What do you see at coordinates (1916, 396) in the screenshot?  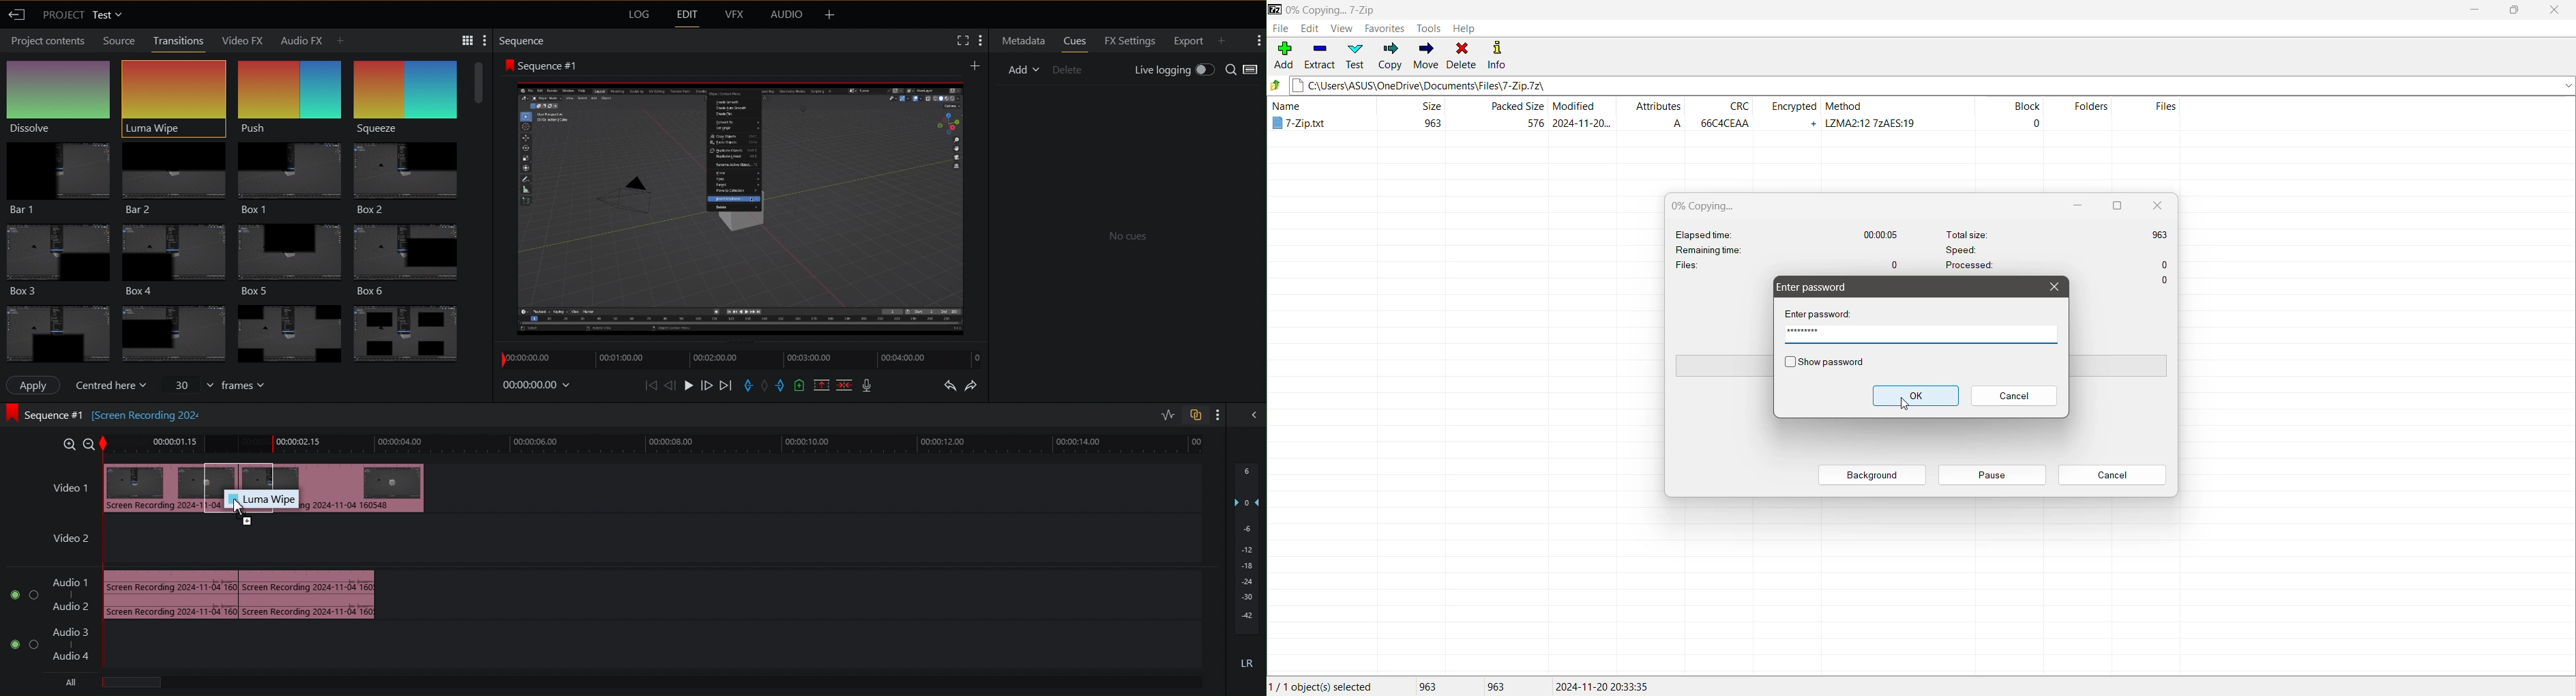 I see `Click to confirm` at bounding box center [1916, 396].